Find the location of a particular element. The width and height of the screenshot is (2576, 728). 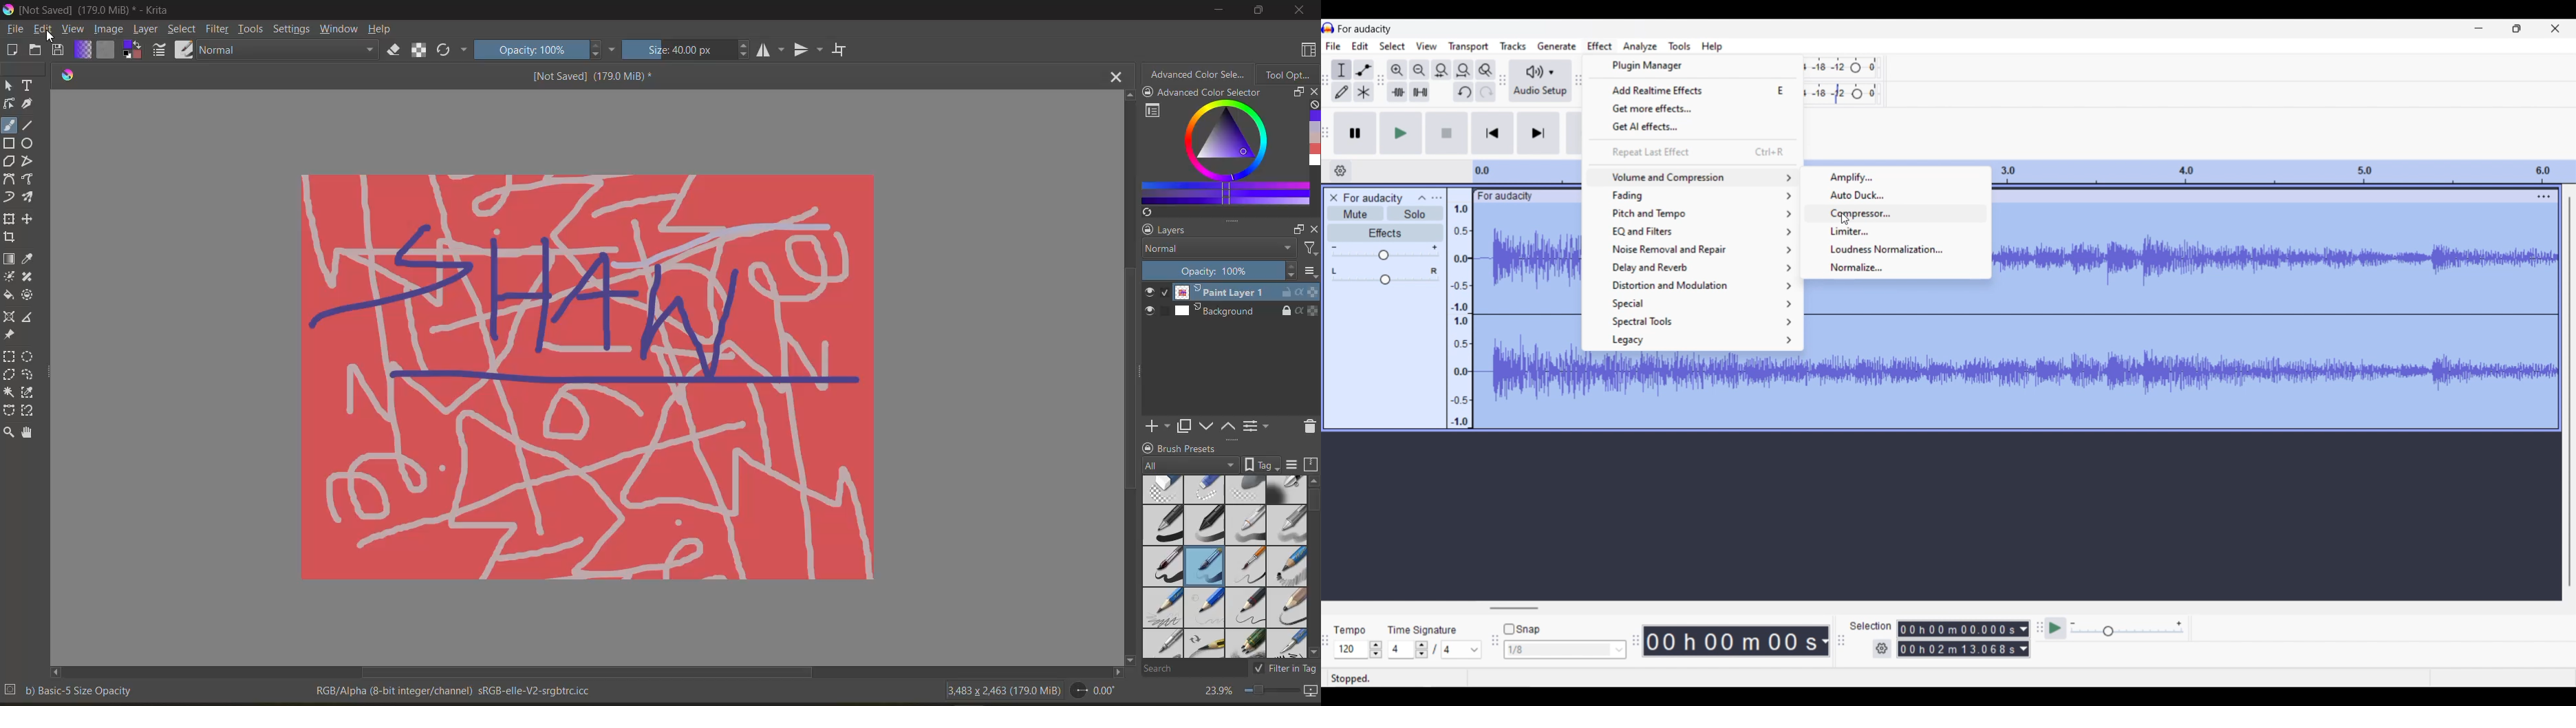

edit shapes tool is located at coordinates (9, 104).